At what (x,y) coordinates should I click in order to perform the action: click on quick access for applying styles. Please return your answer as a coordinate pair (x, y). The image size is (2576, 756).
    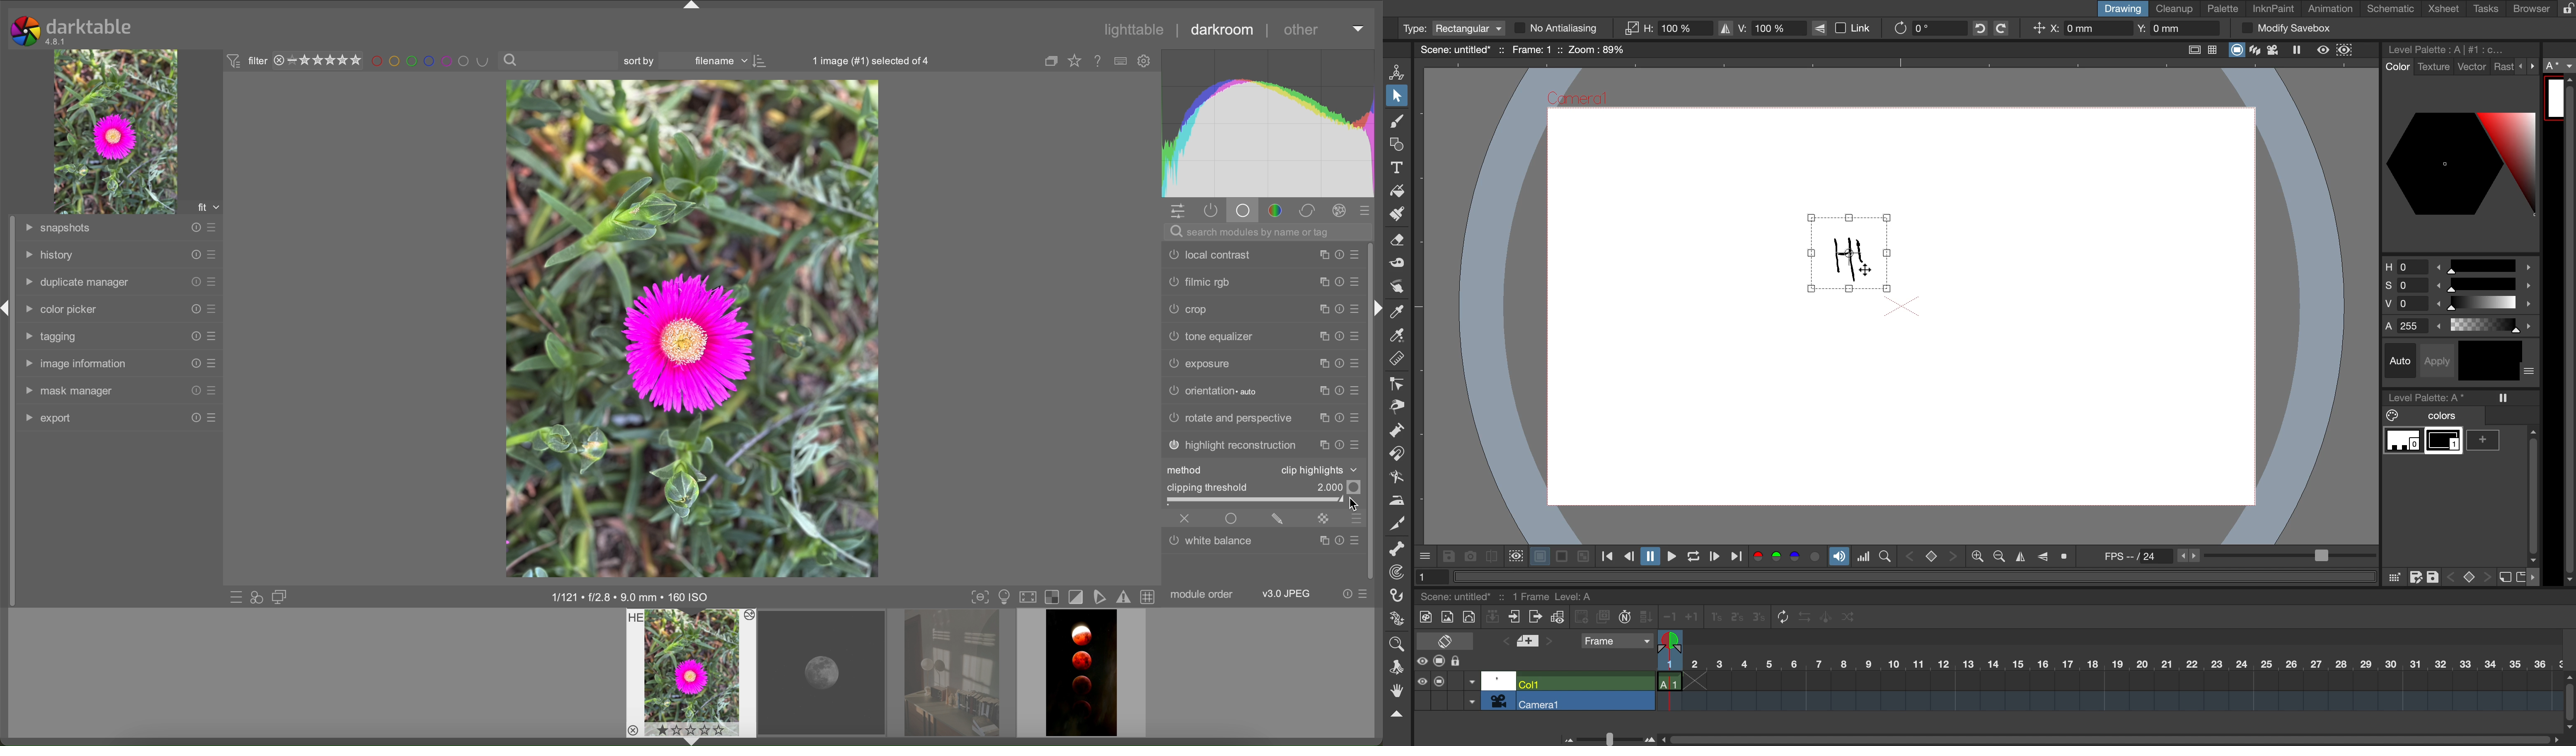
    Looking at the image, I should click on (258, 597).